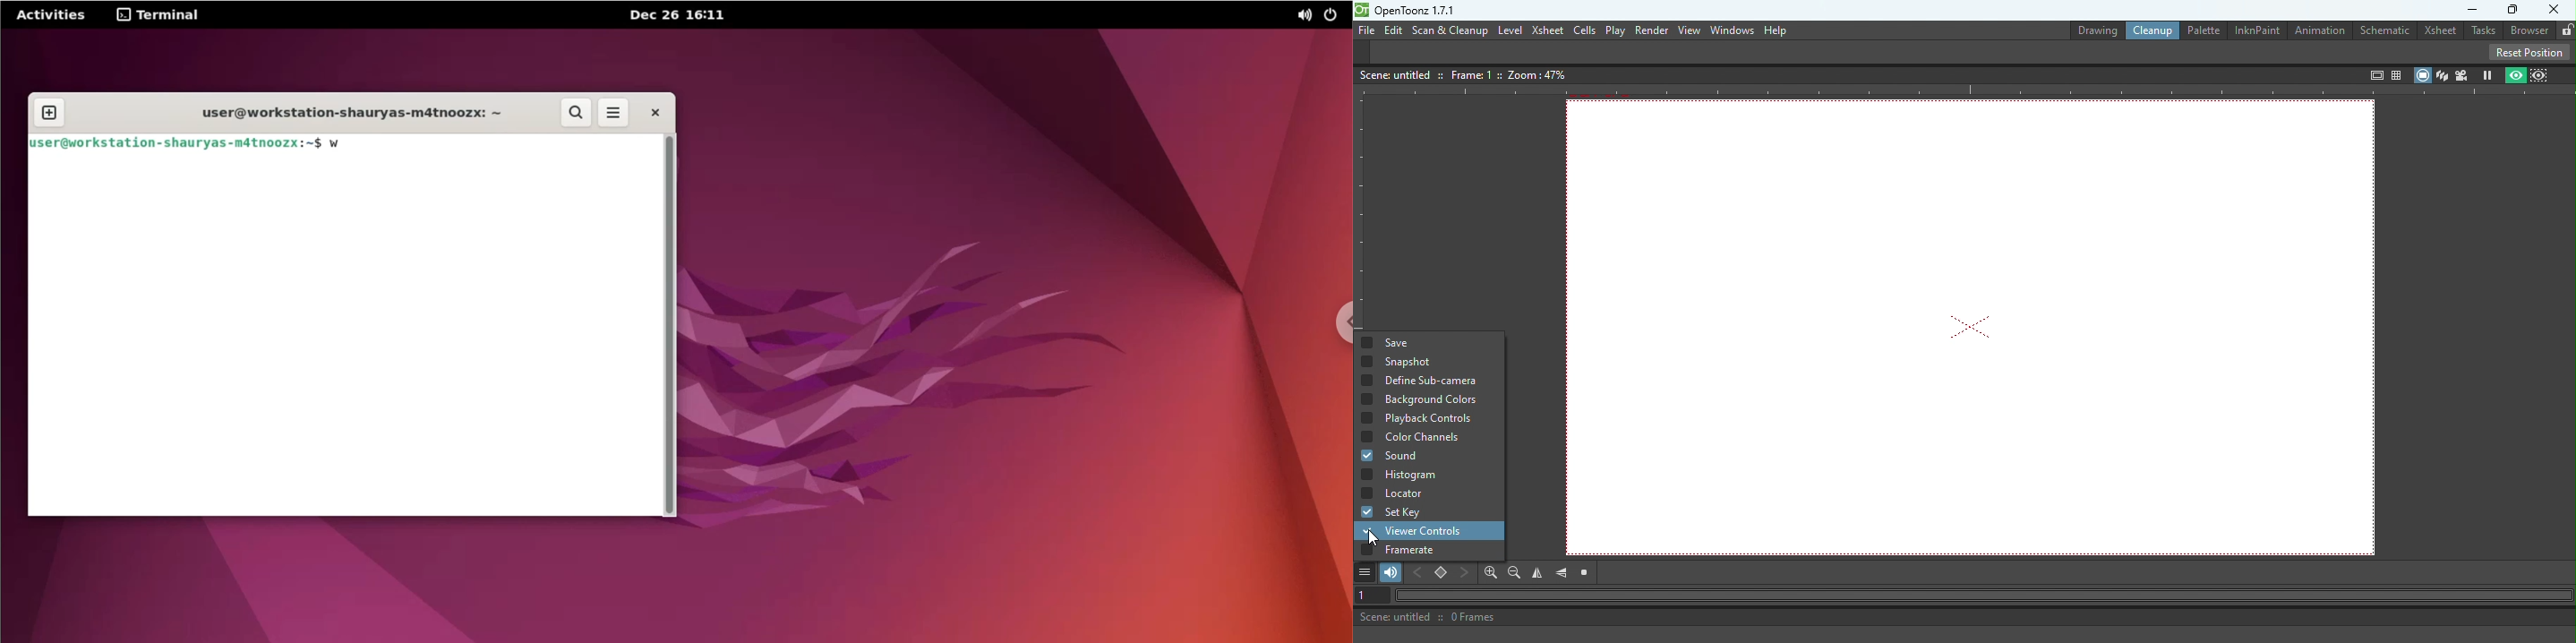 The height and width of the screenshot is (644, 2576). Describe the element at coordinates (1689, 30) in the screenshot. I see `View` at that location.